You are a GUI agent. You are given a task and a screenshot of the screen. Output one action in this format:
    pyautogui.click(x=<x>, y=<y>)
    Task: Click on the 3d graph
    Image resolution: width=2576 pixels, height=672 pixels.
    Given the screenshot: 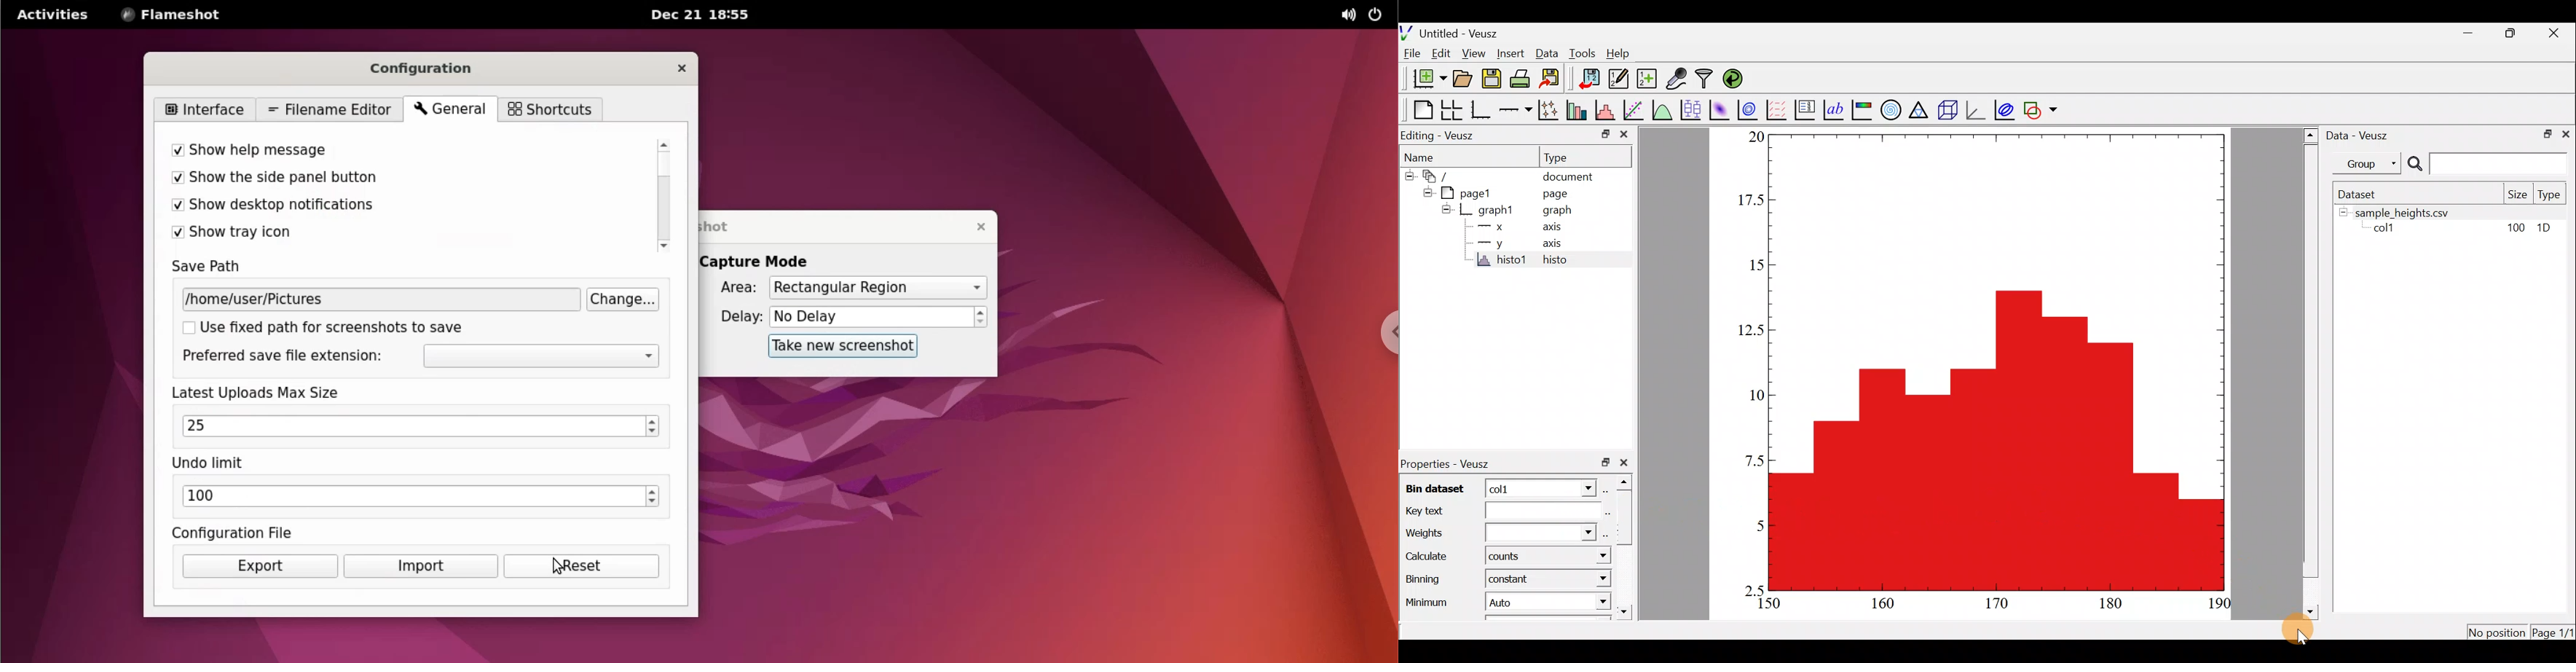 What is the action you would take?
    pyautogui.click(x=1977, y=110)
    